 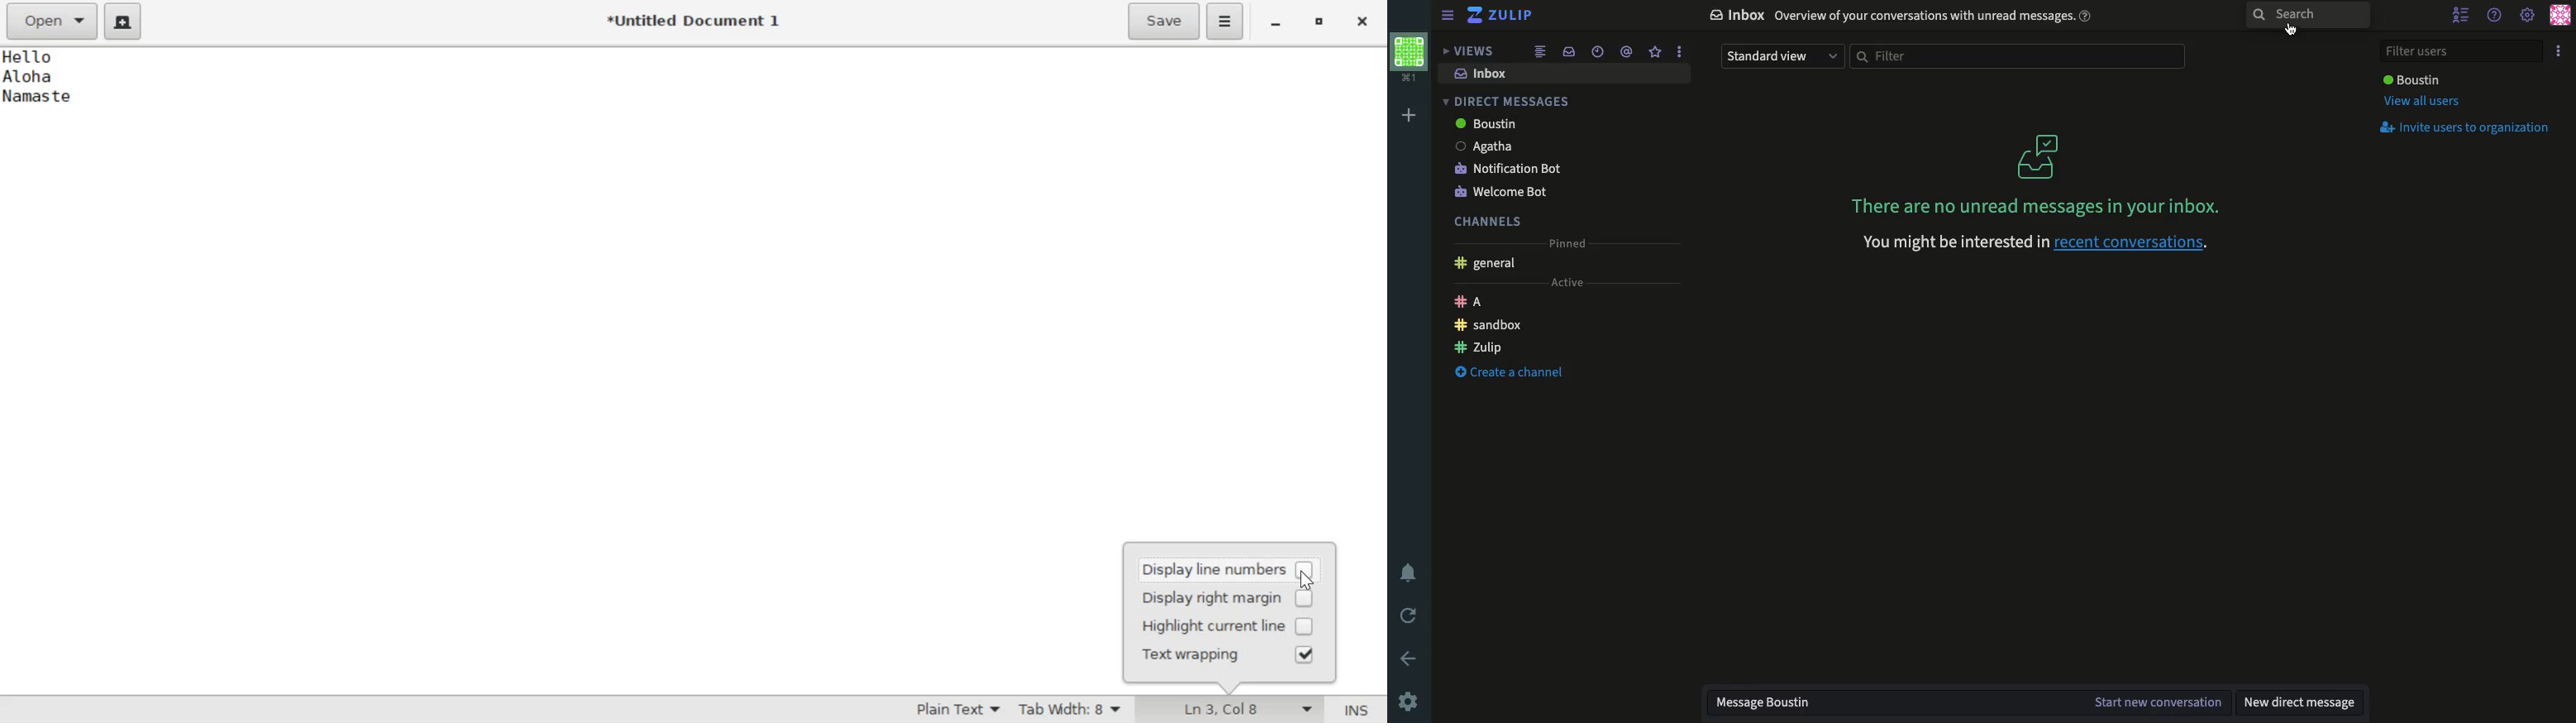 I want to click on Inbox, so click(x=1902, y=16).